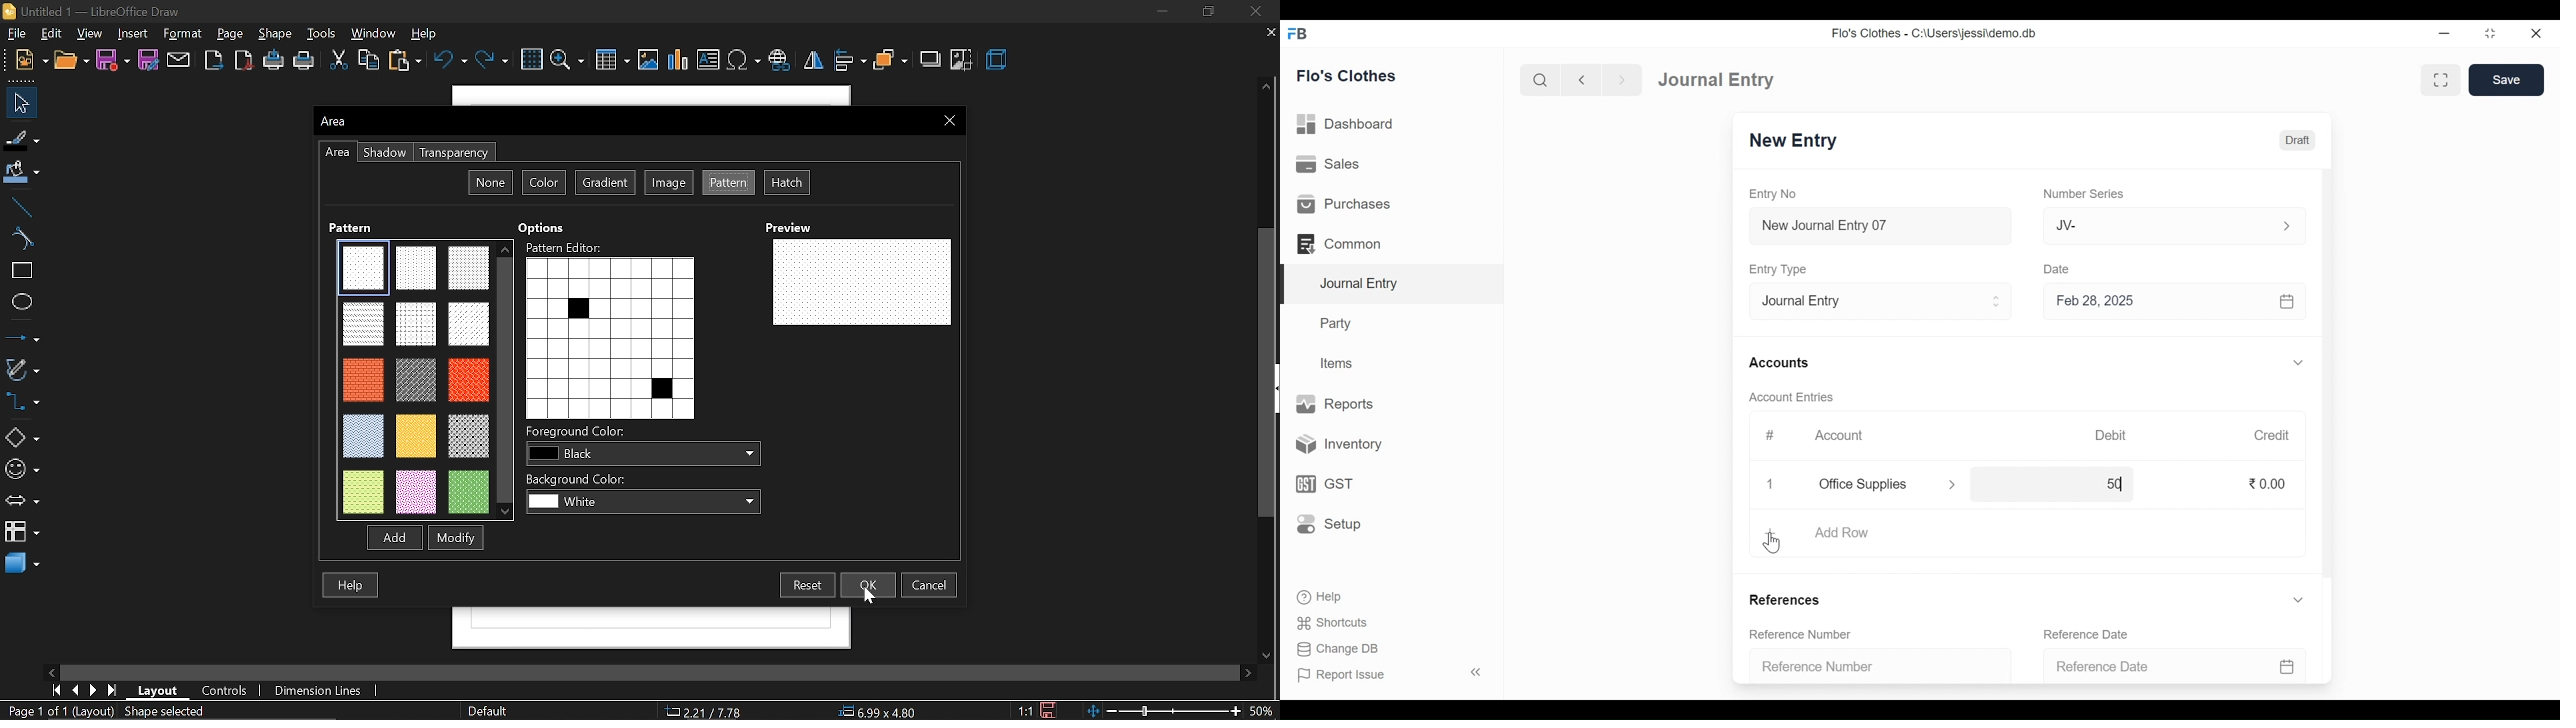 The width and height of the screenshot is (2576, 728). Describe the element at coordinates (780, 58) in the screenshot. I see `insert hyperlink` at that location.